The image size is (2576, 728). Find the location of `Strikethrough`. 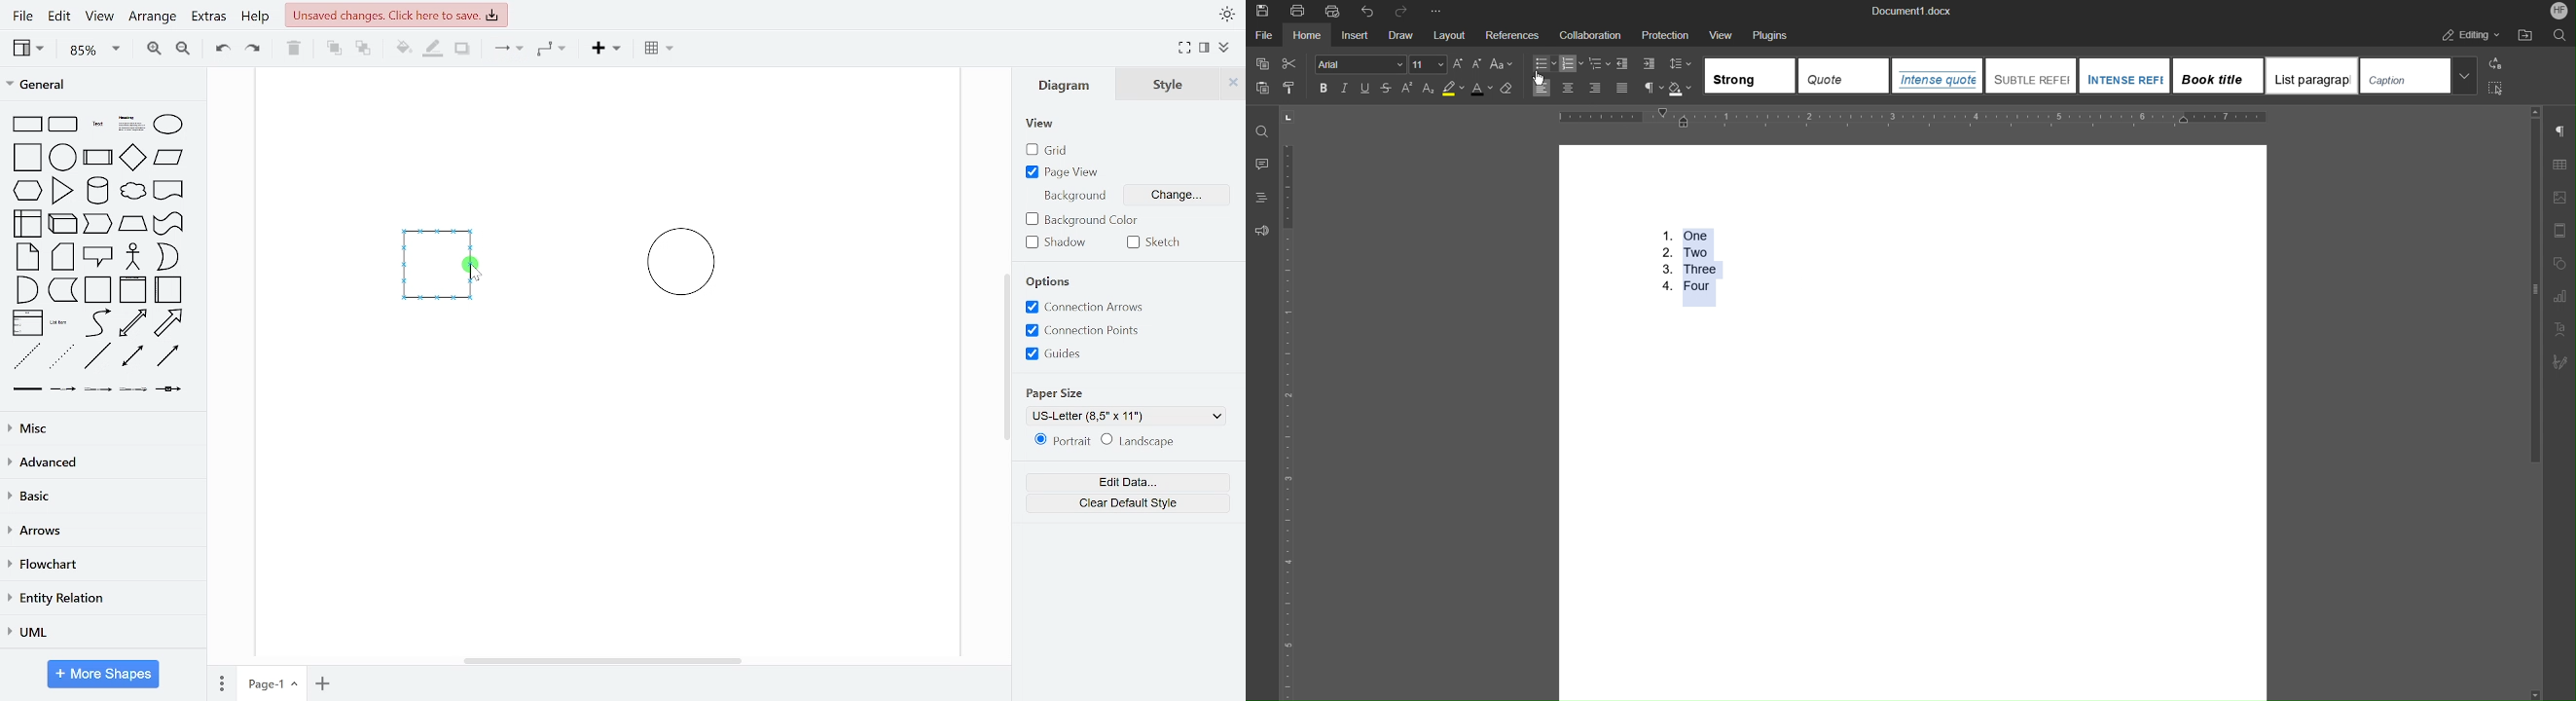

Strikethrough is located at coordinates (1388, 89).